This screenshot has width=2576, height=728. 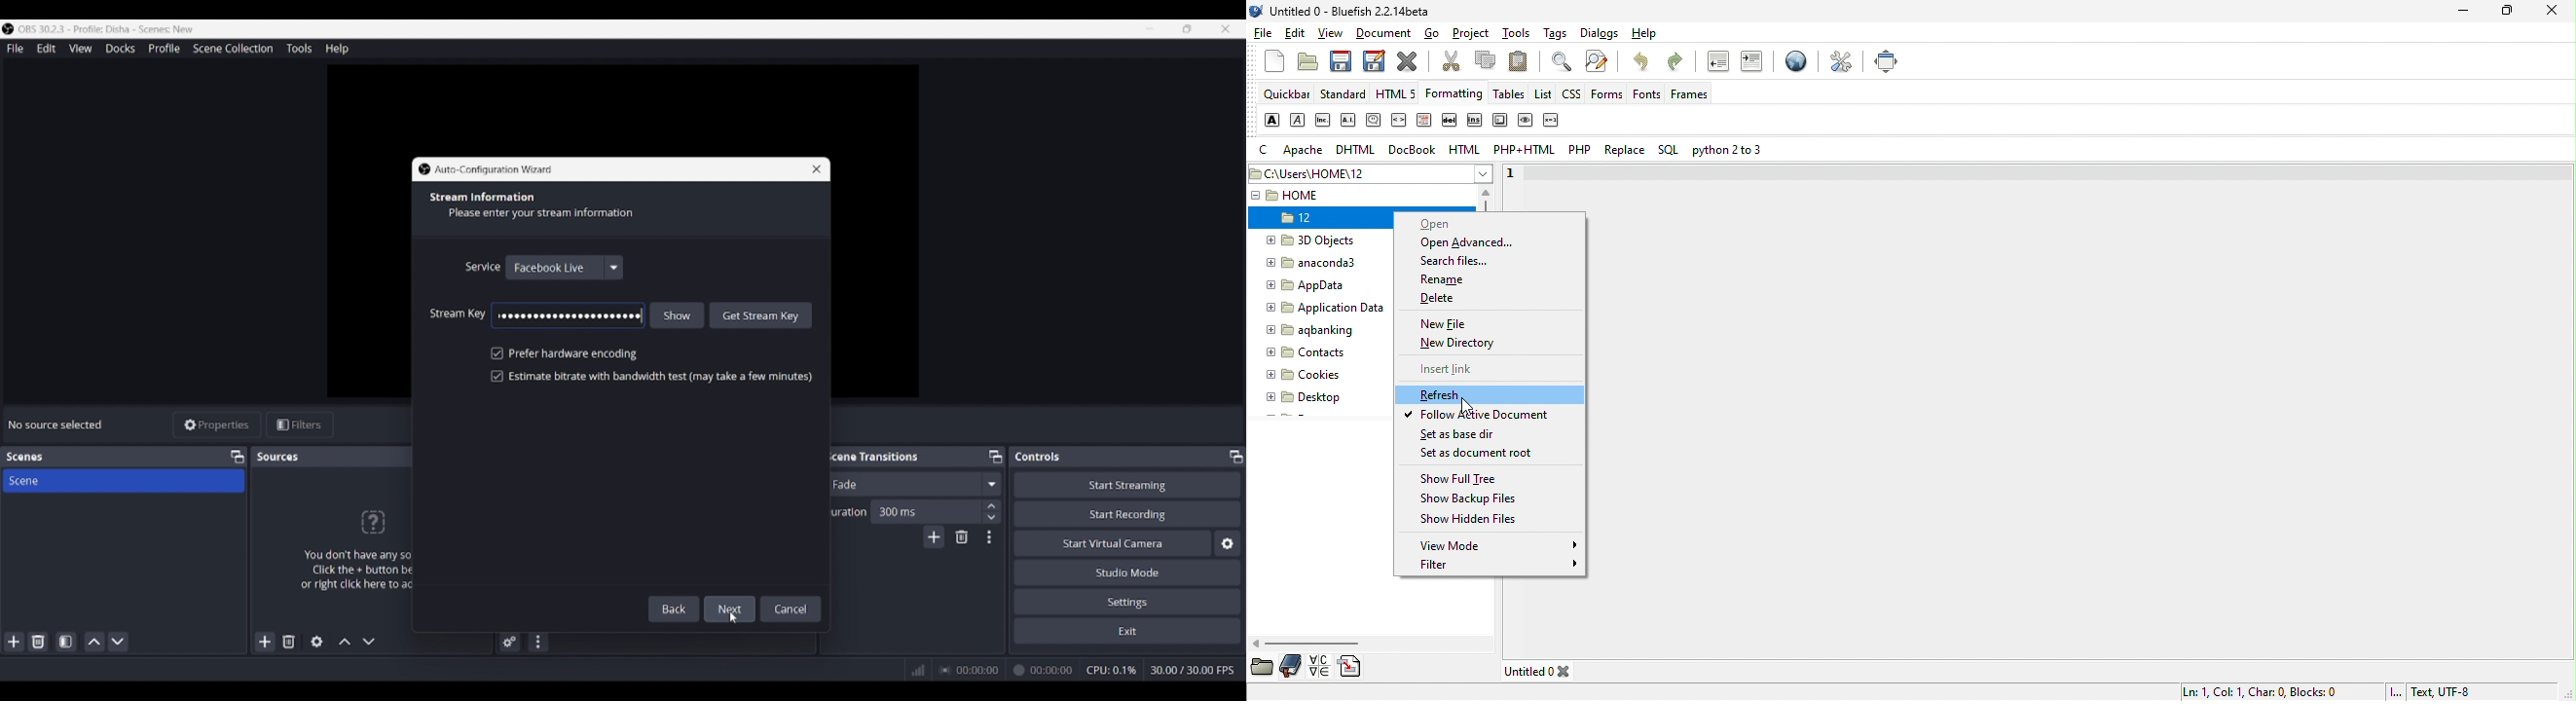 What do you see at coordinates (120, 49) in the screenshot?
I see `Docks menu` at bounding box center [120, 49].